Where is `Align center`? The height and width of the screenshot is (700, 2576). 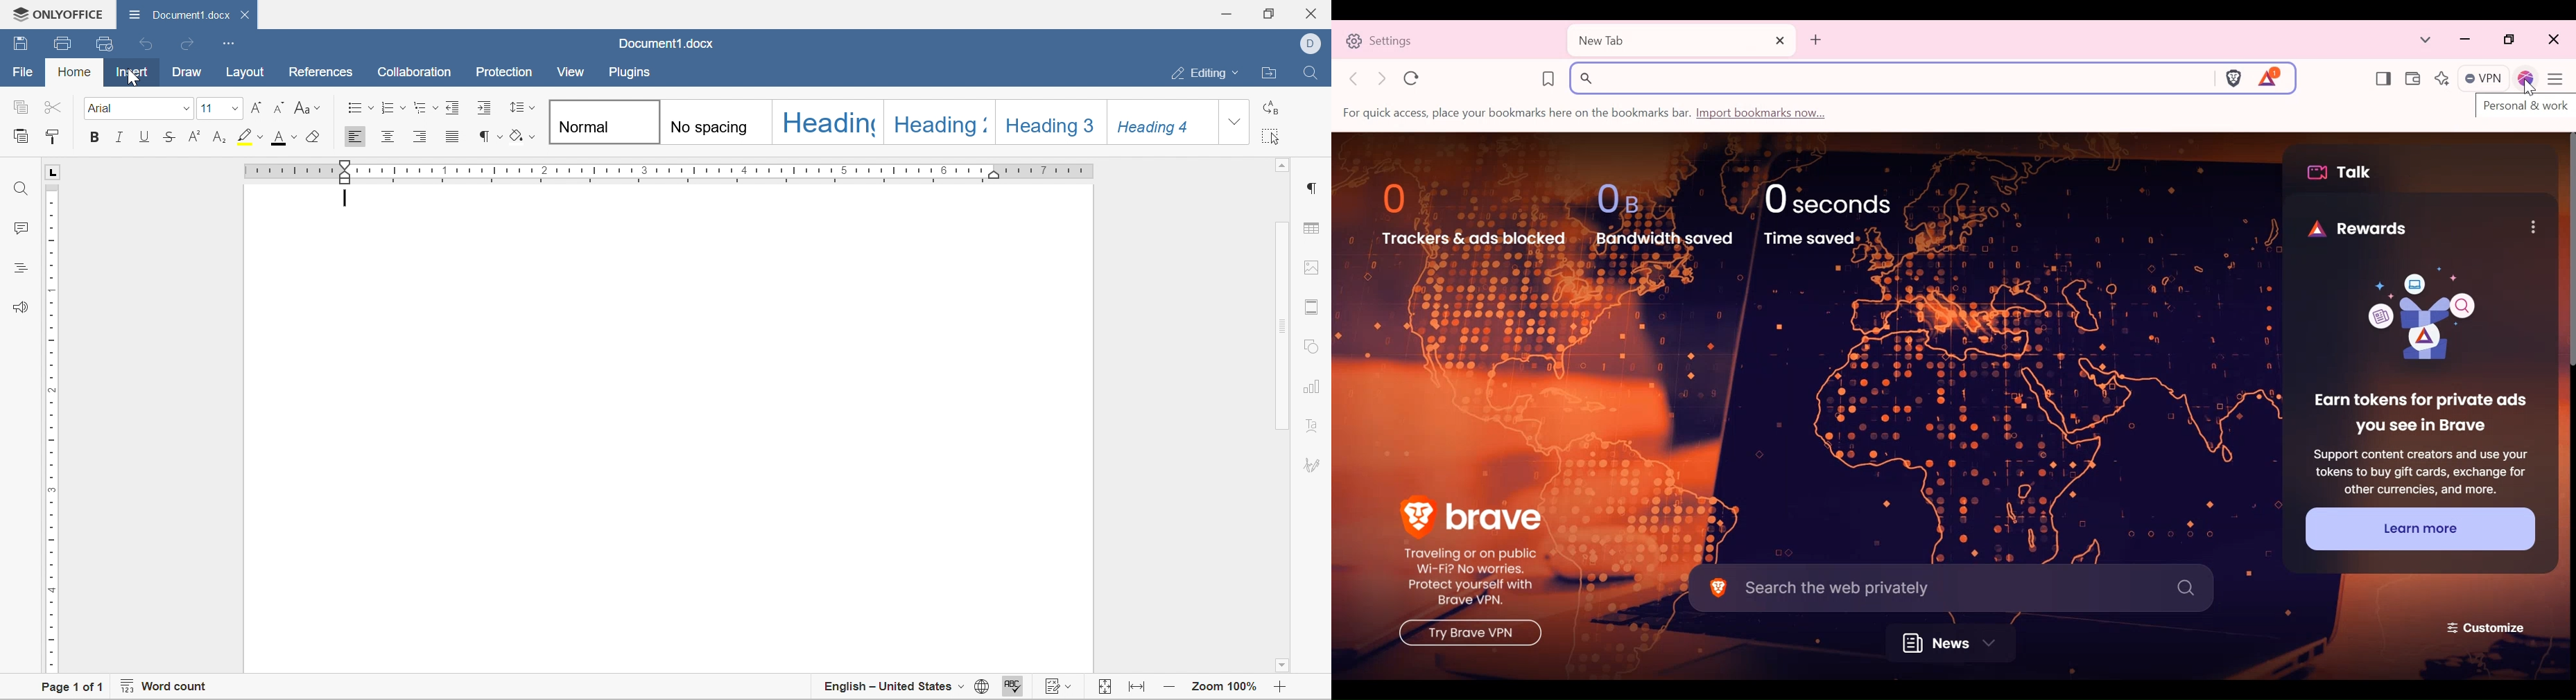 Align center is located at coordinates (390, 138).